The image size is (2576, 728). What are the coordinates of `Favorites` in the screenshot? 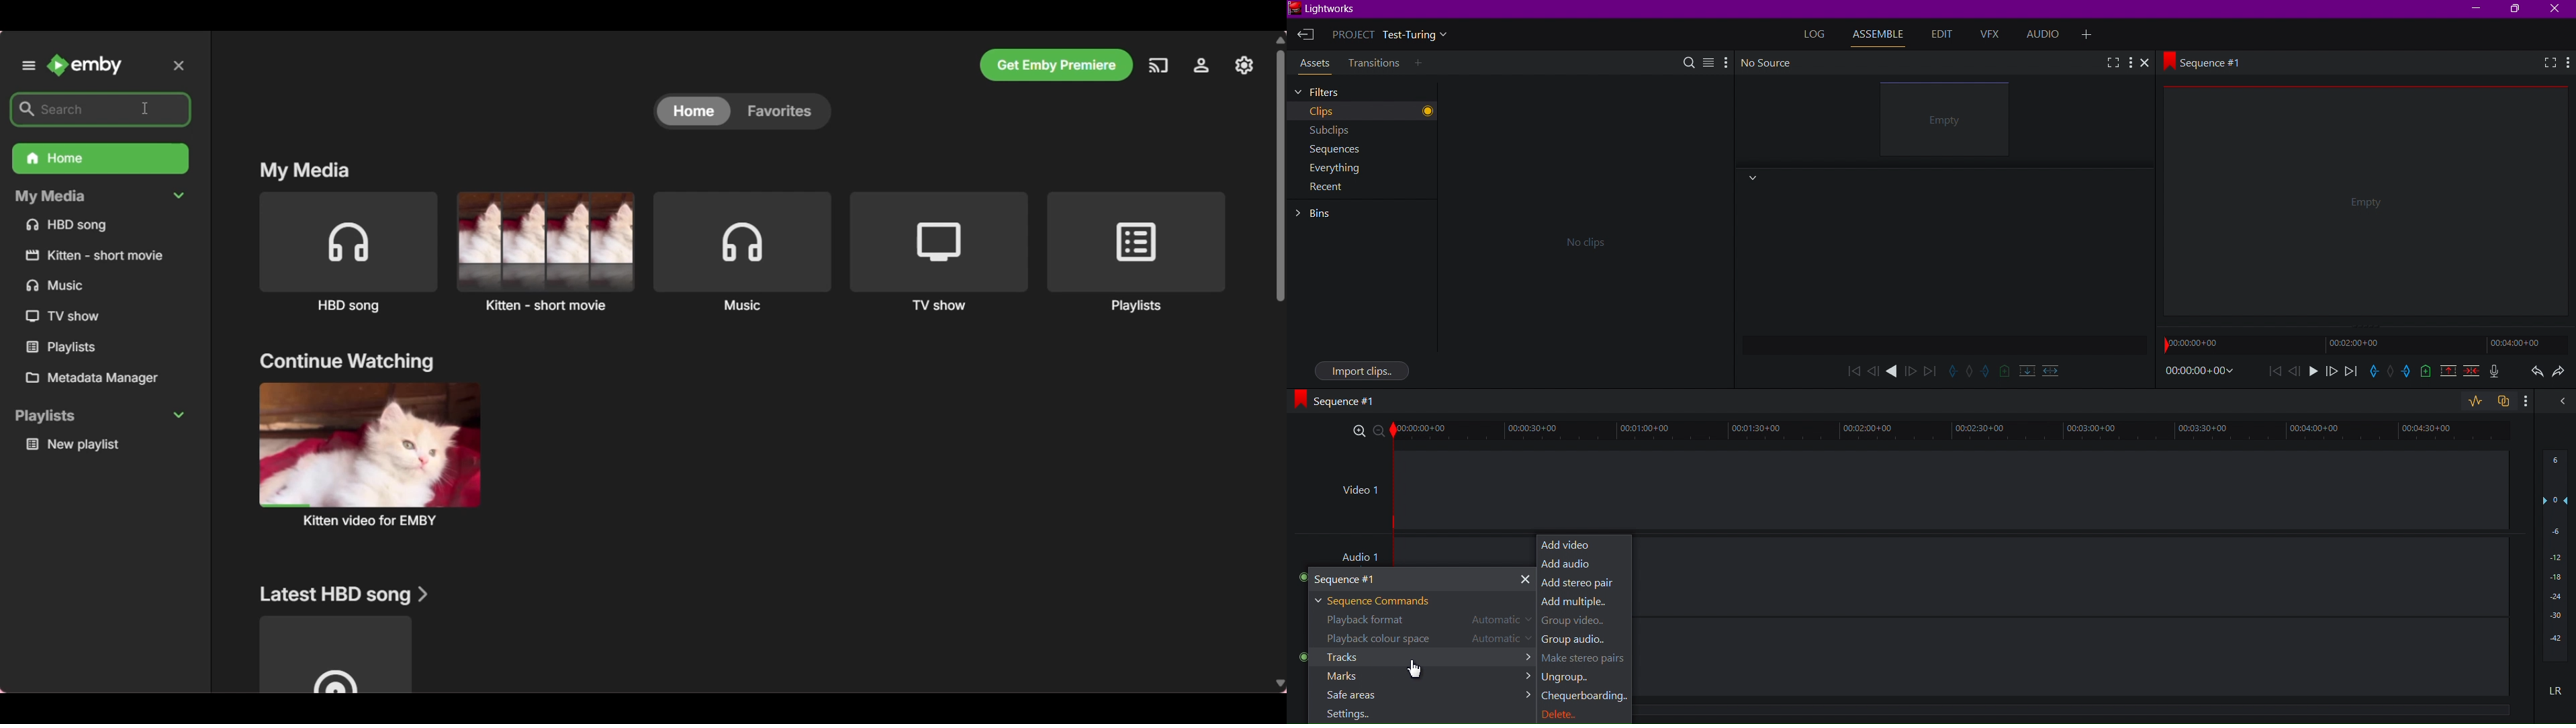 It's located at (784, 111).